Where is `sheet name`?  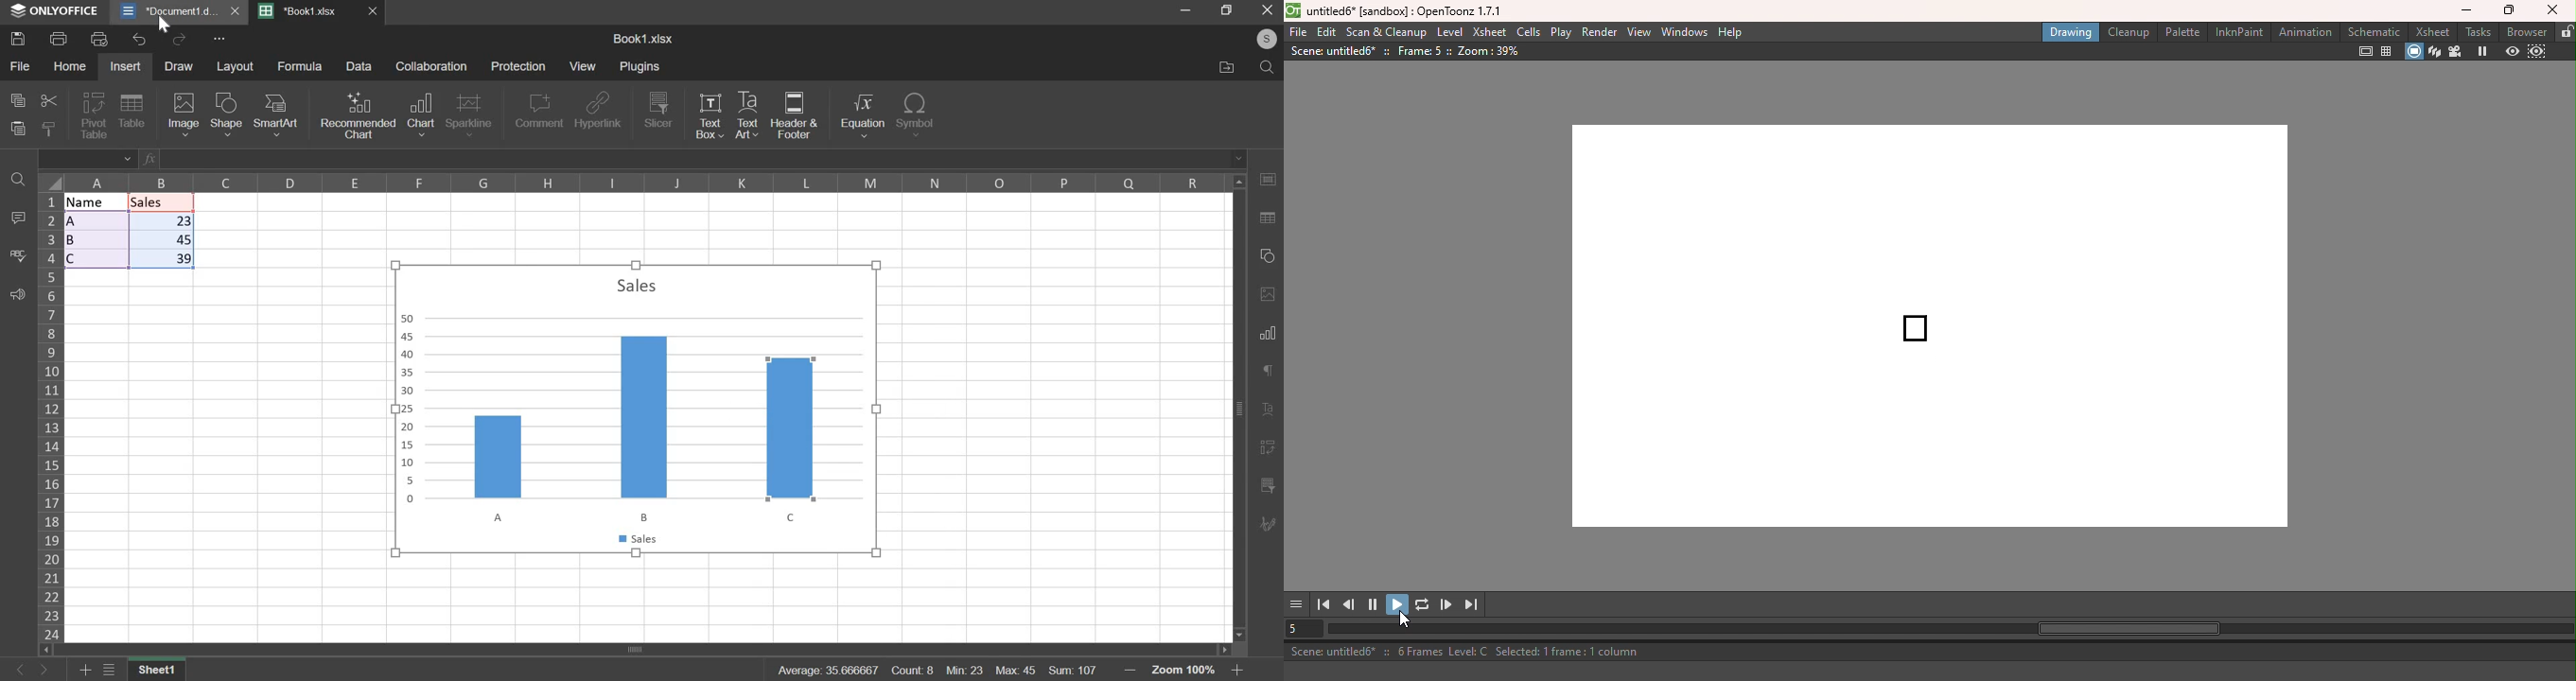 sheet name is located at coordinates (642, 39).